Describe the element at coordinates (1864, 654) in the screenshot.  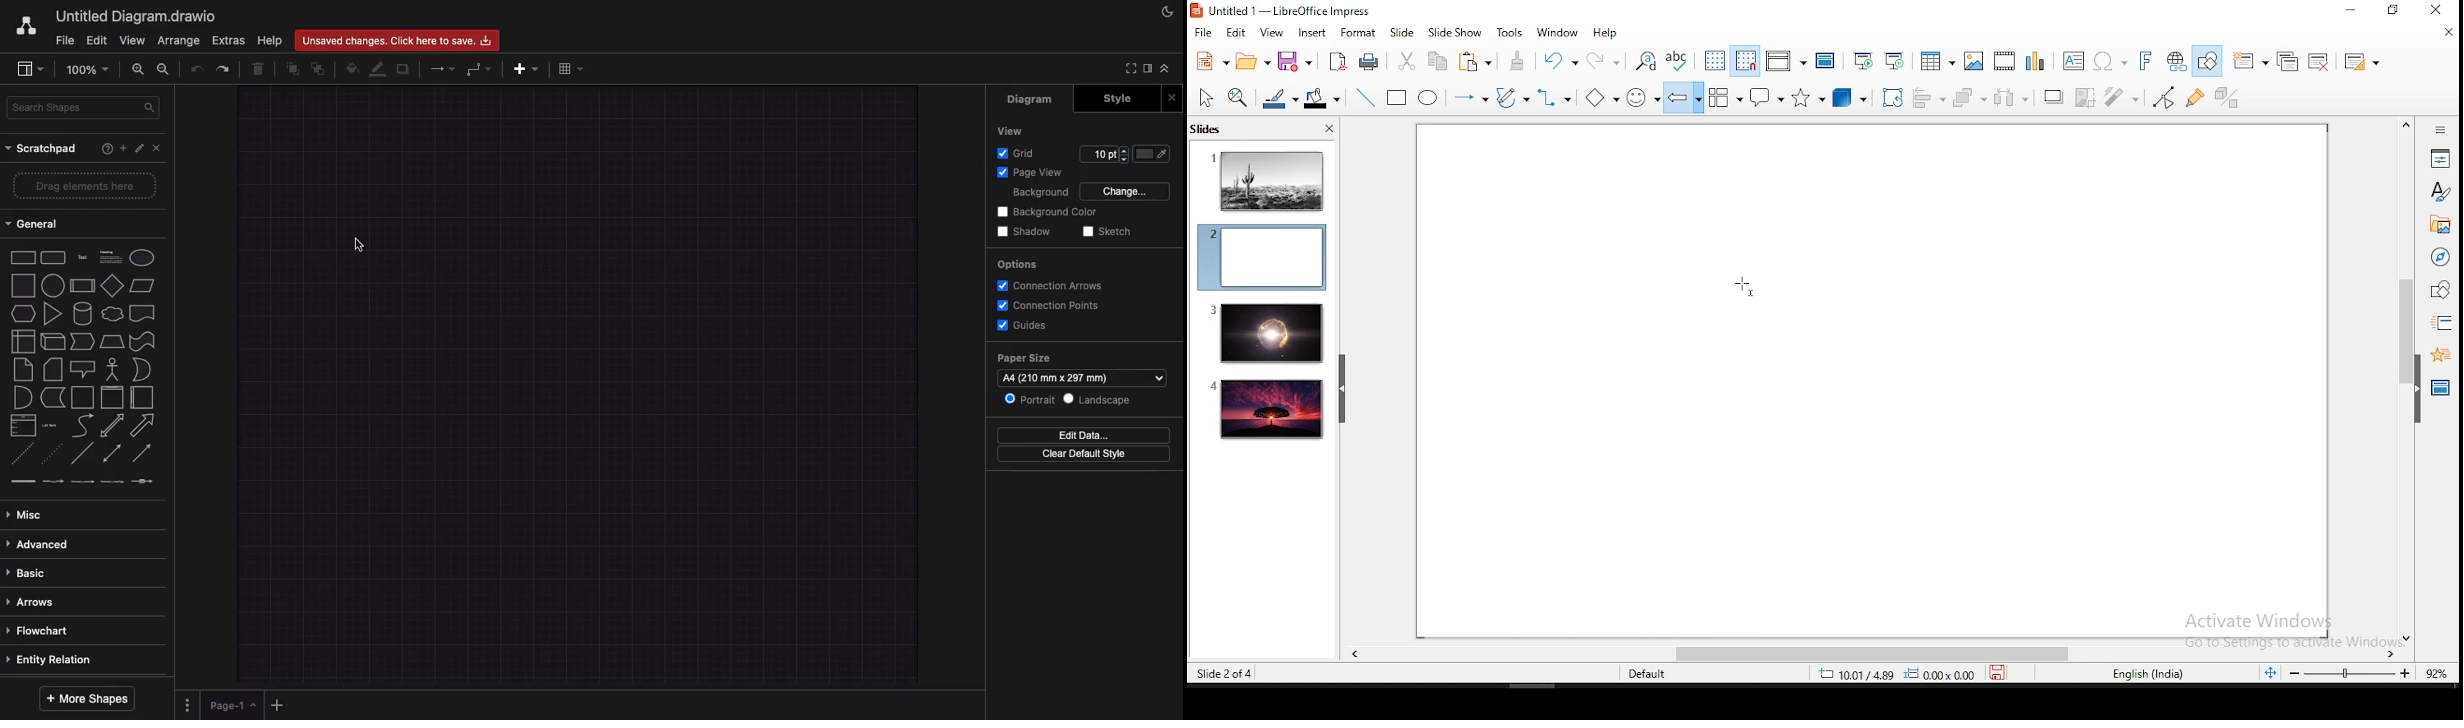
I see `scroll bar` at that location.